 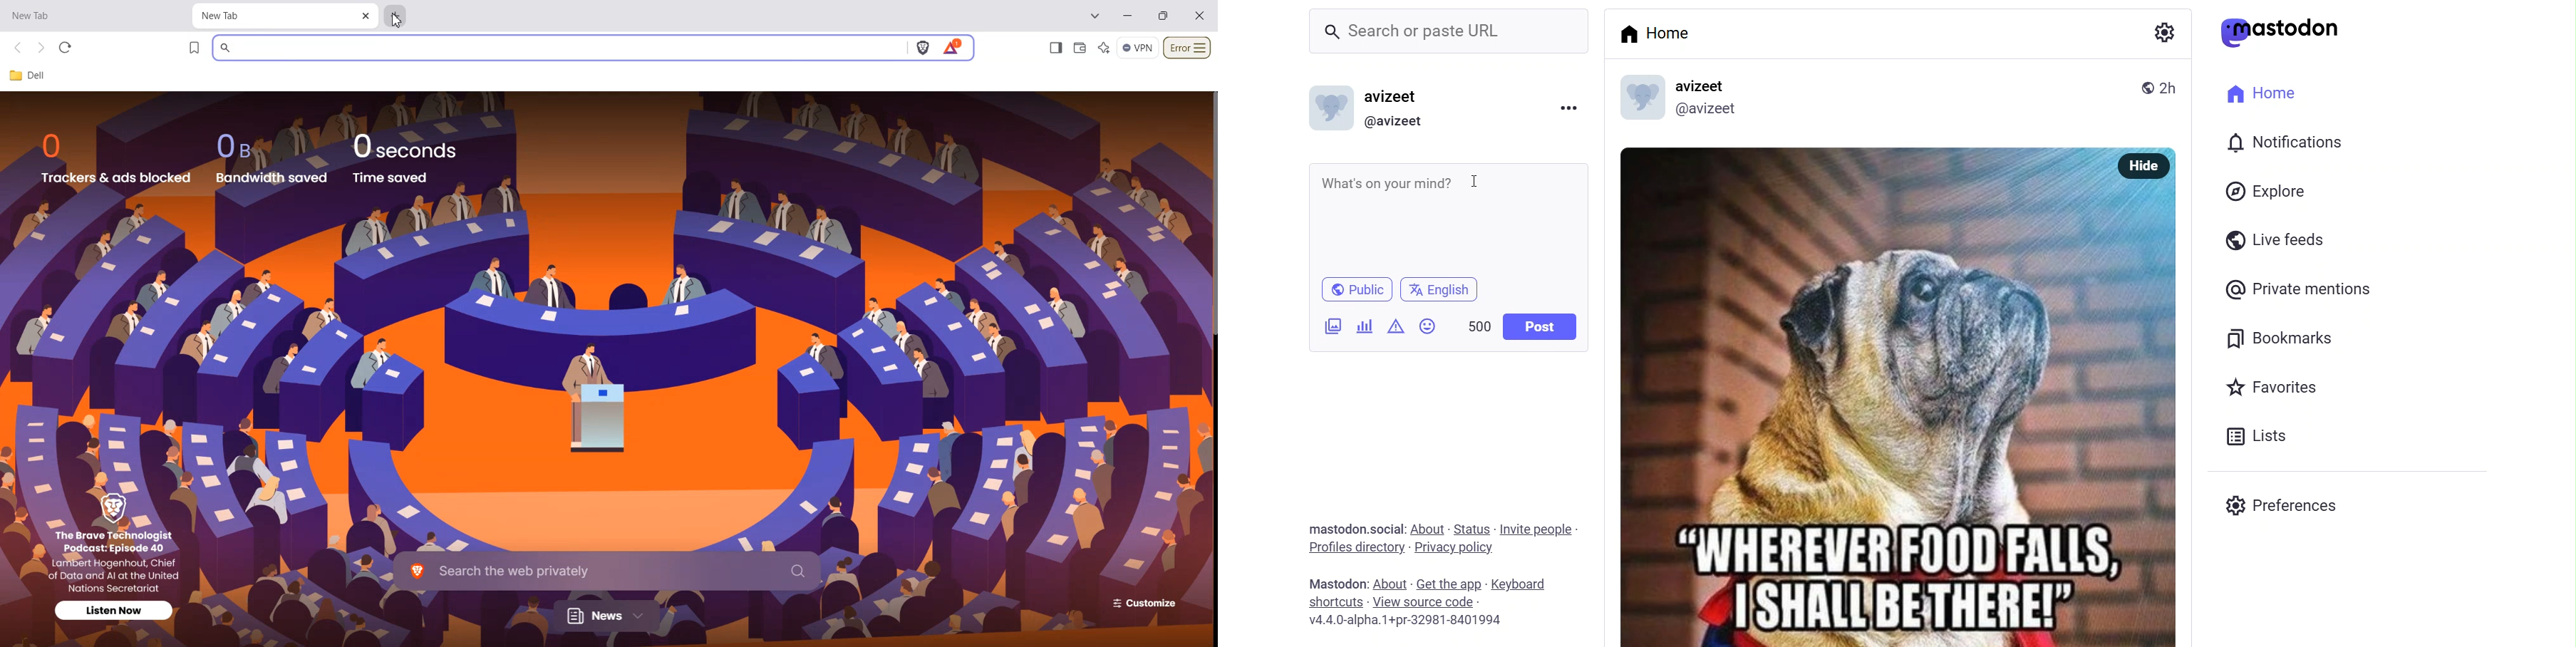 I want to click on writing area, so click(x=1446, y=217).